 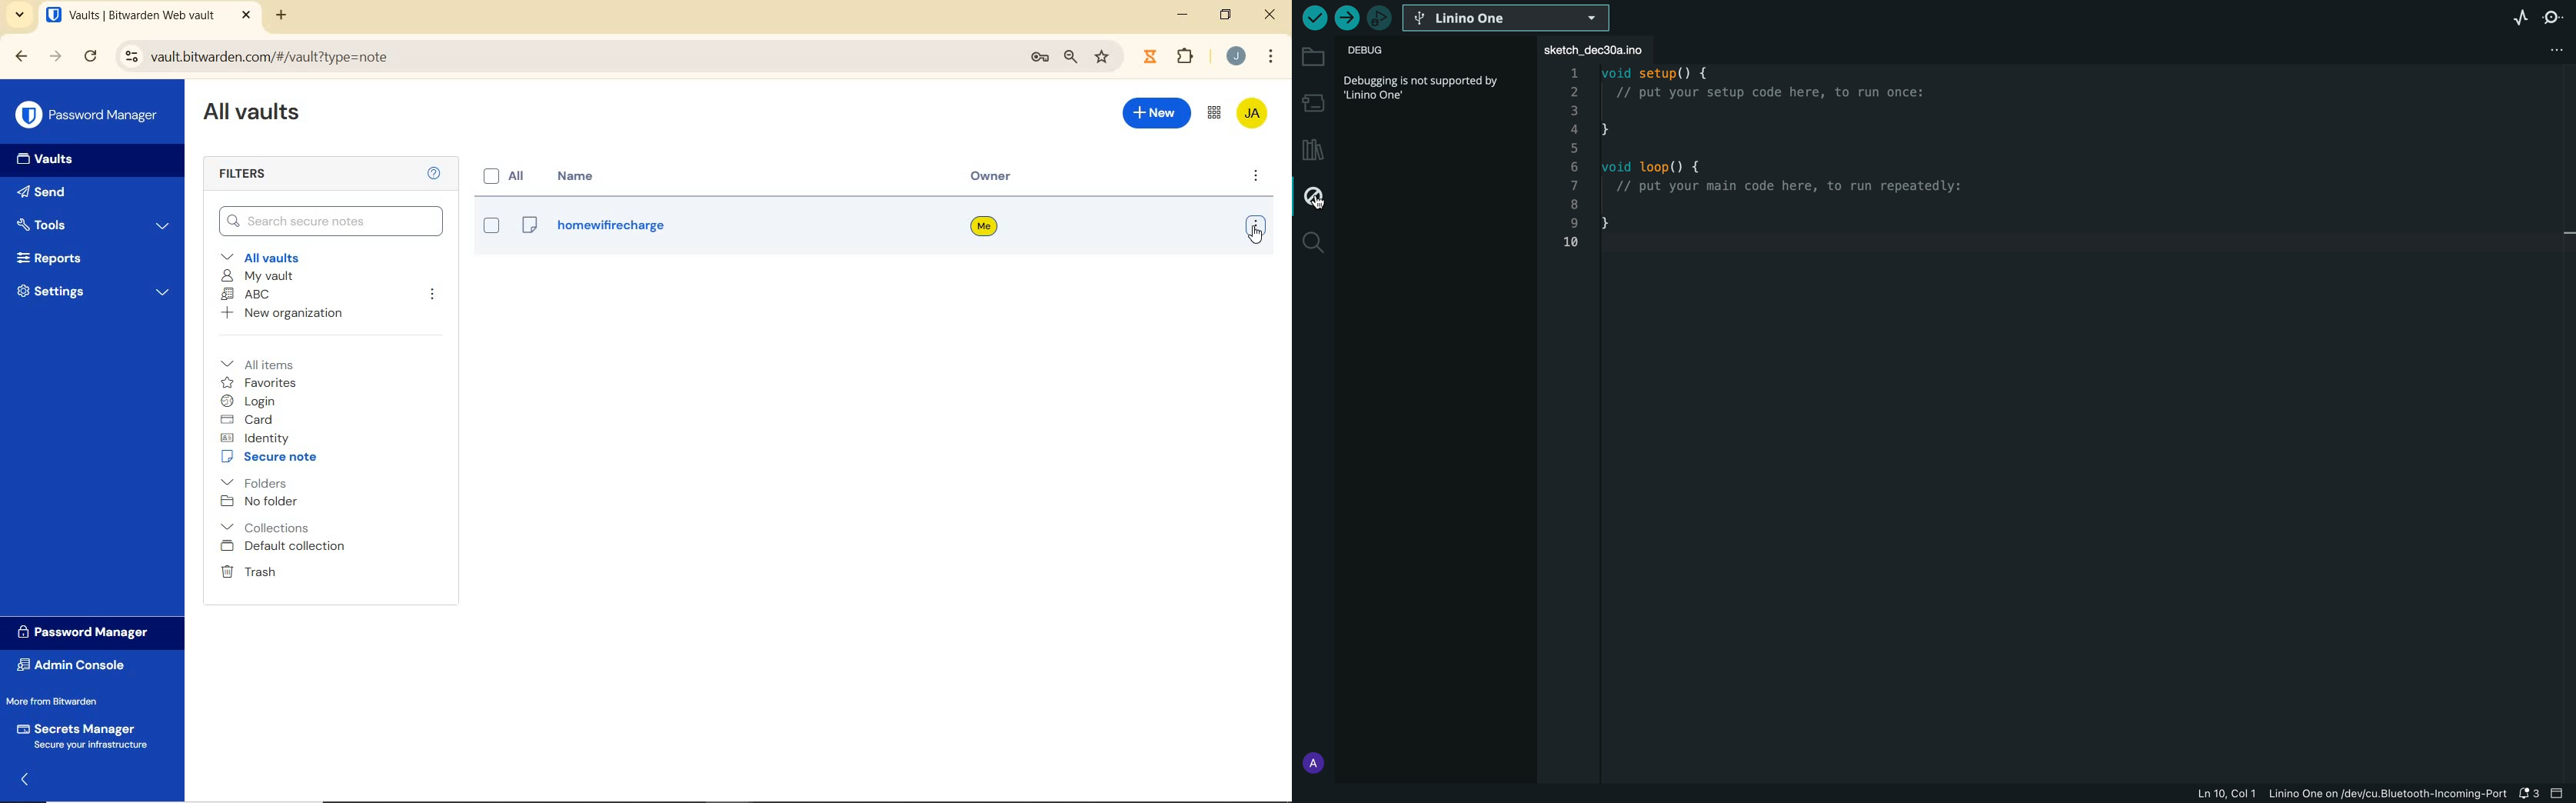 I want to click on Account, so click(x=1235, y=55).